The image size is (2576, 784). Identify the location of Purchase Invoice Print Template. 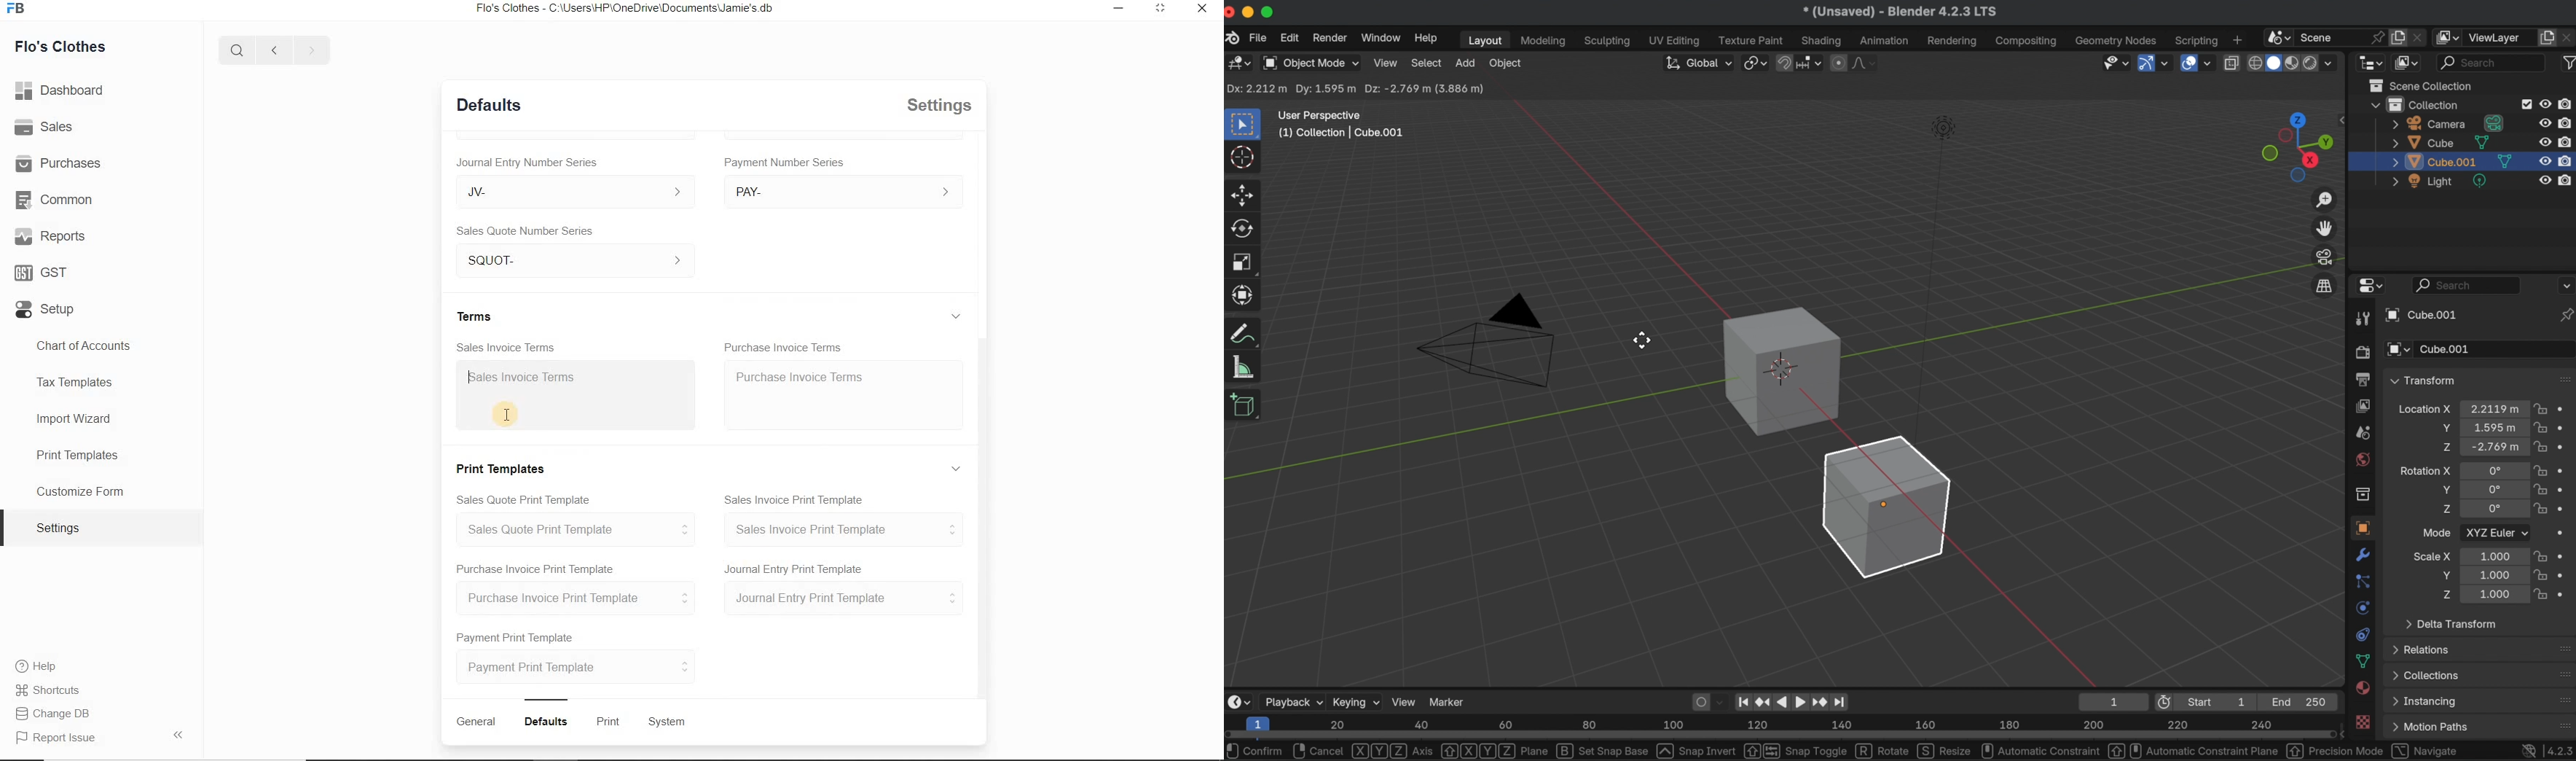
(536, 570).